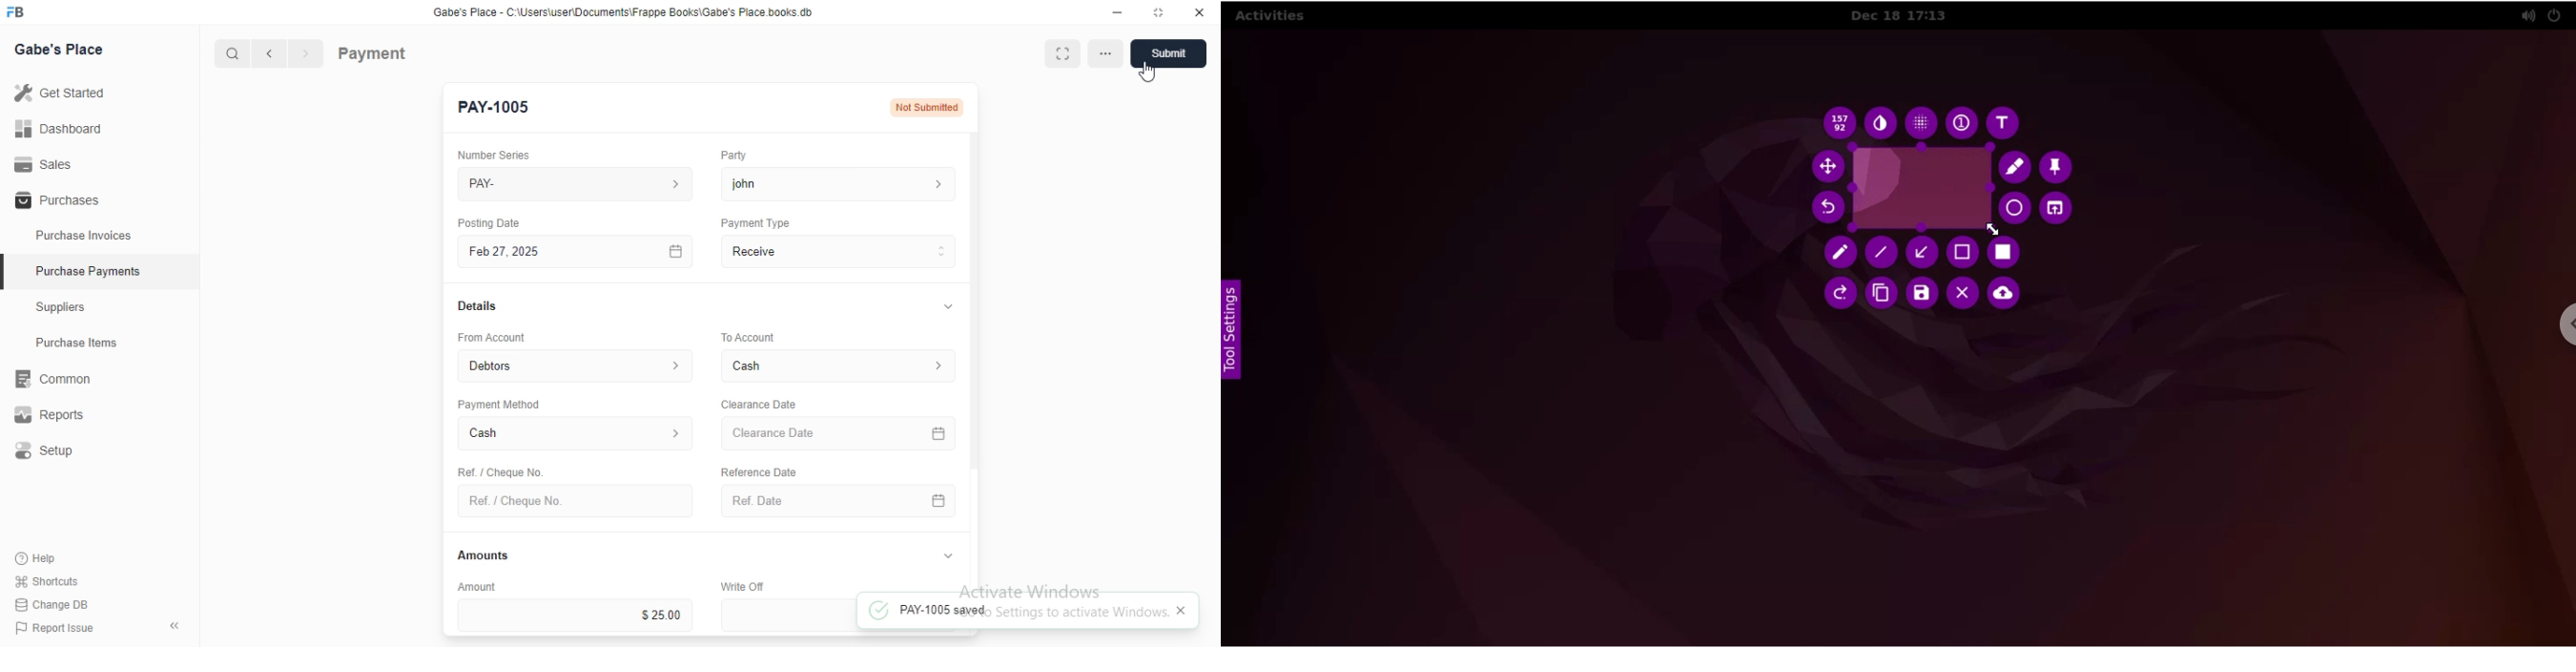  Describe the element at coordinates (838, 183) in the screenshot. I see `john` at that location.